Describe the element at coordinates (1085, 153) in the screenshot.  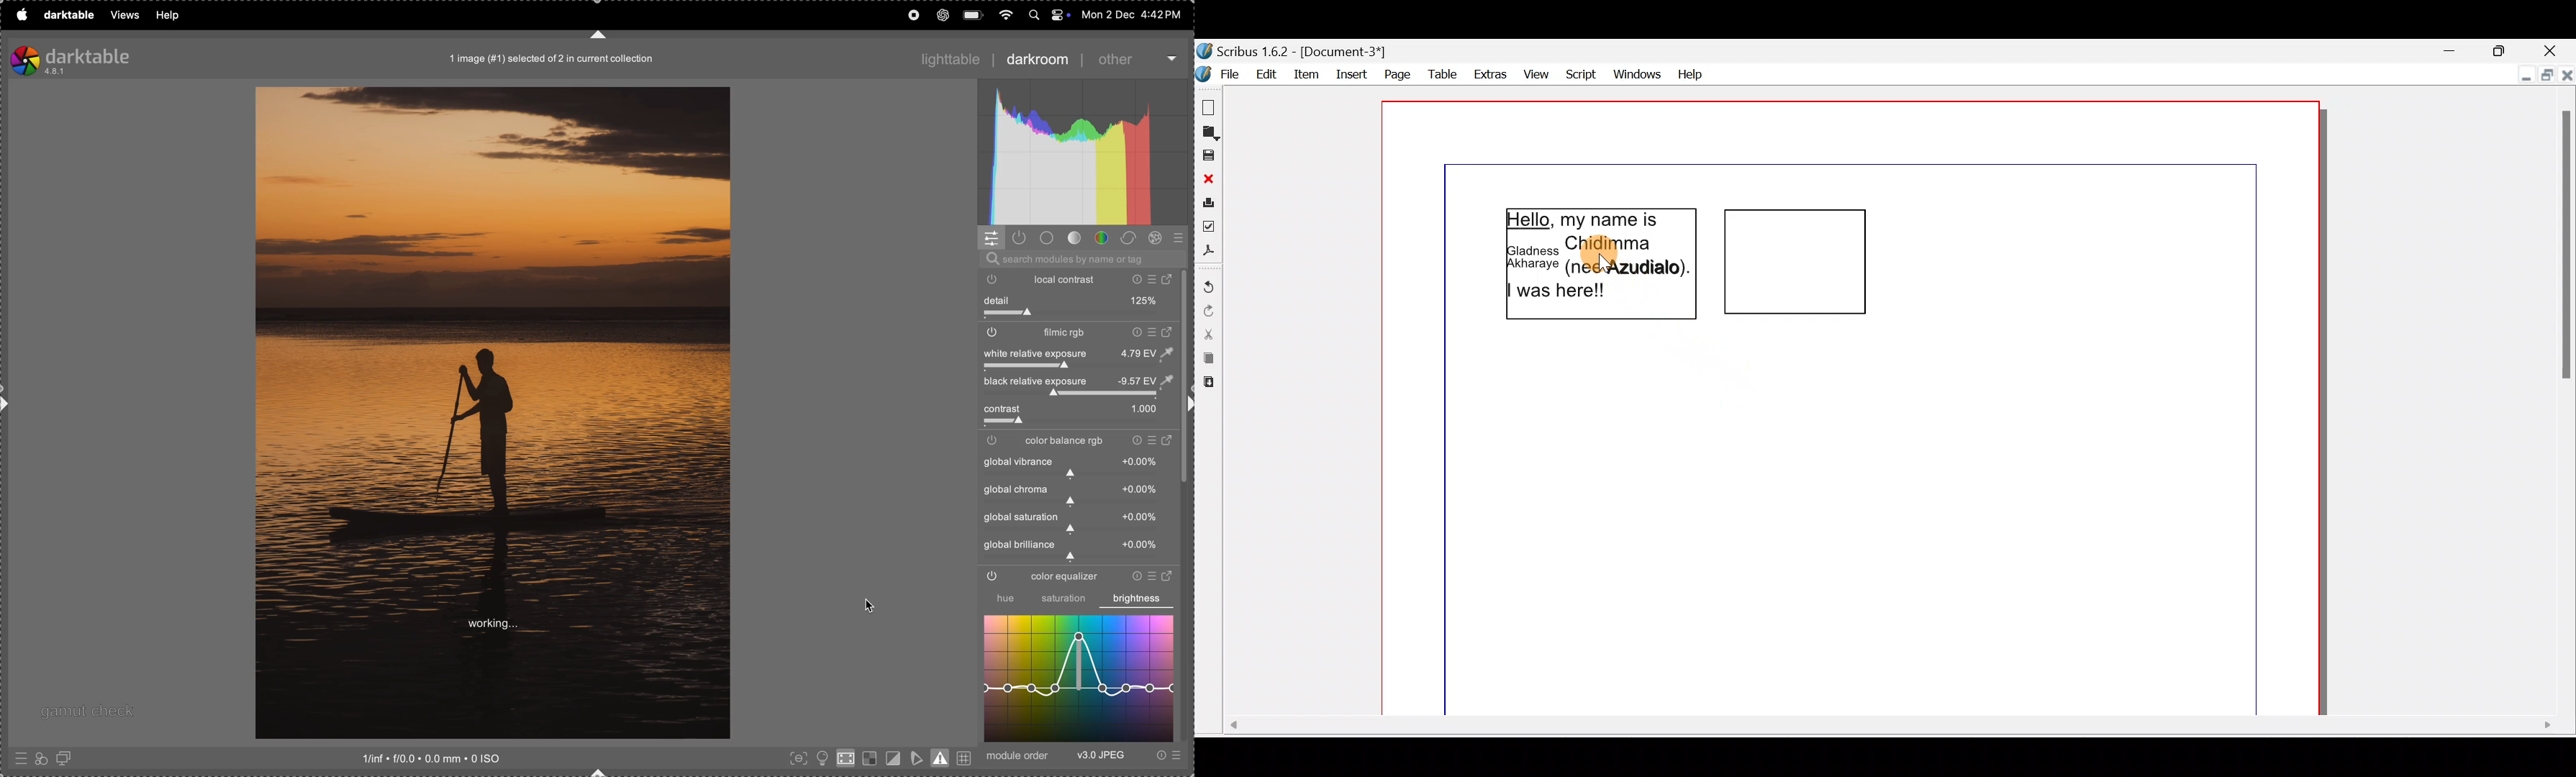
I see `histogram` at that location.